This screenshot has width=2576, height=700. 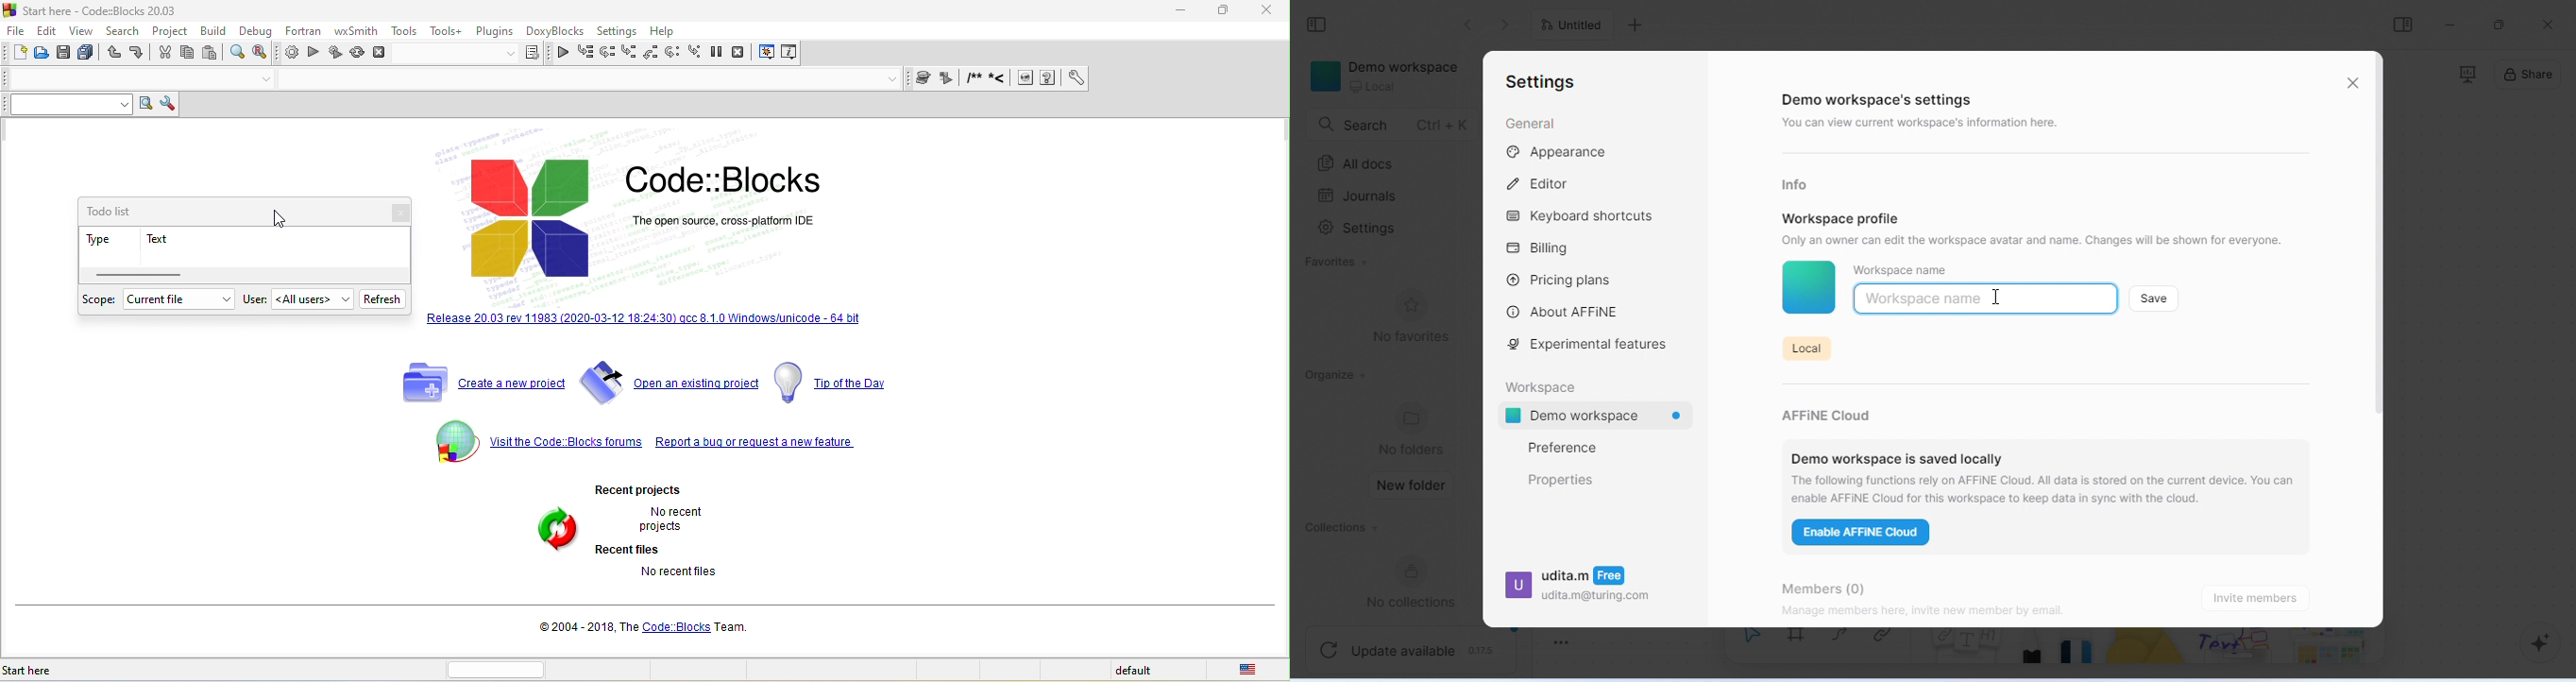 I want to click on new collections, so click(x=1419, y=582).